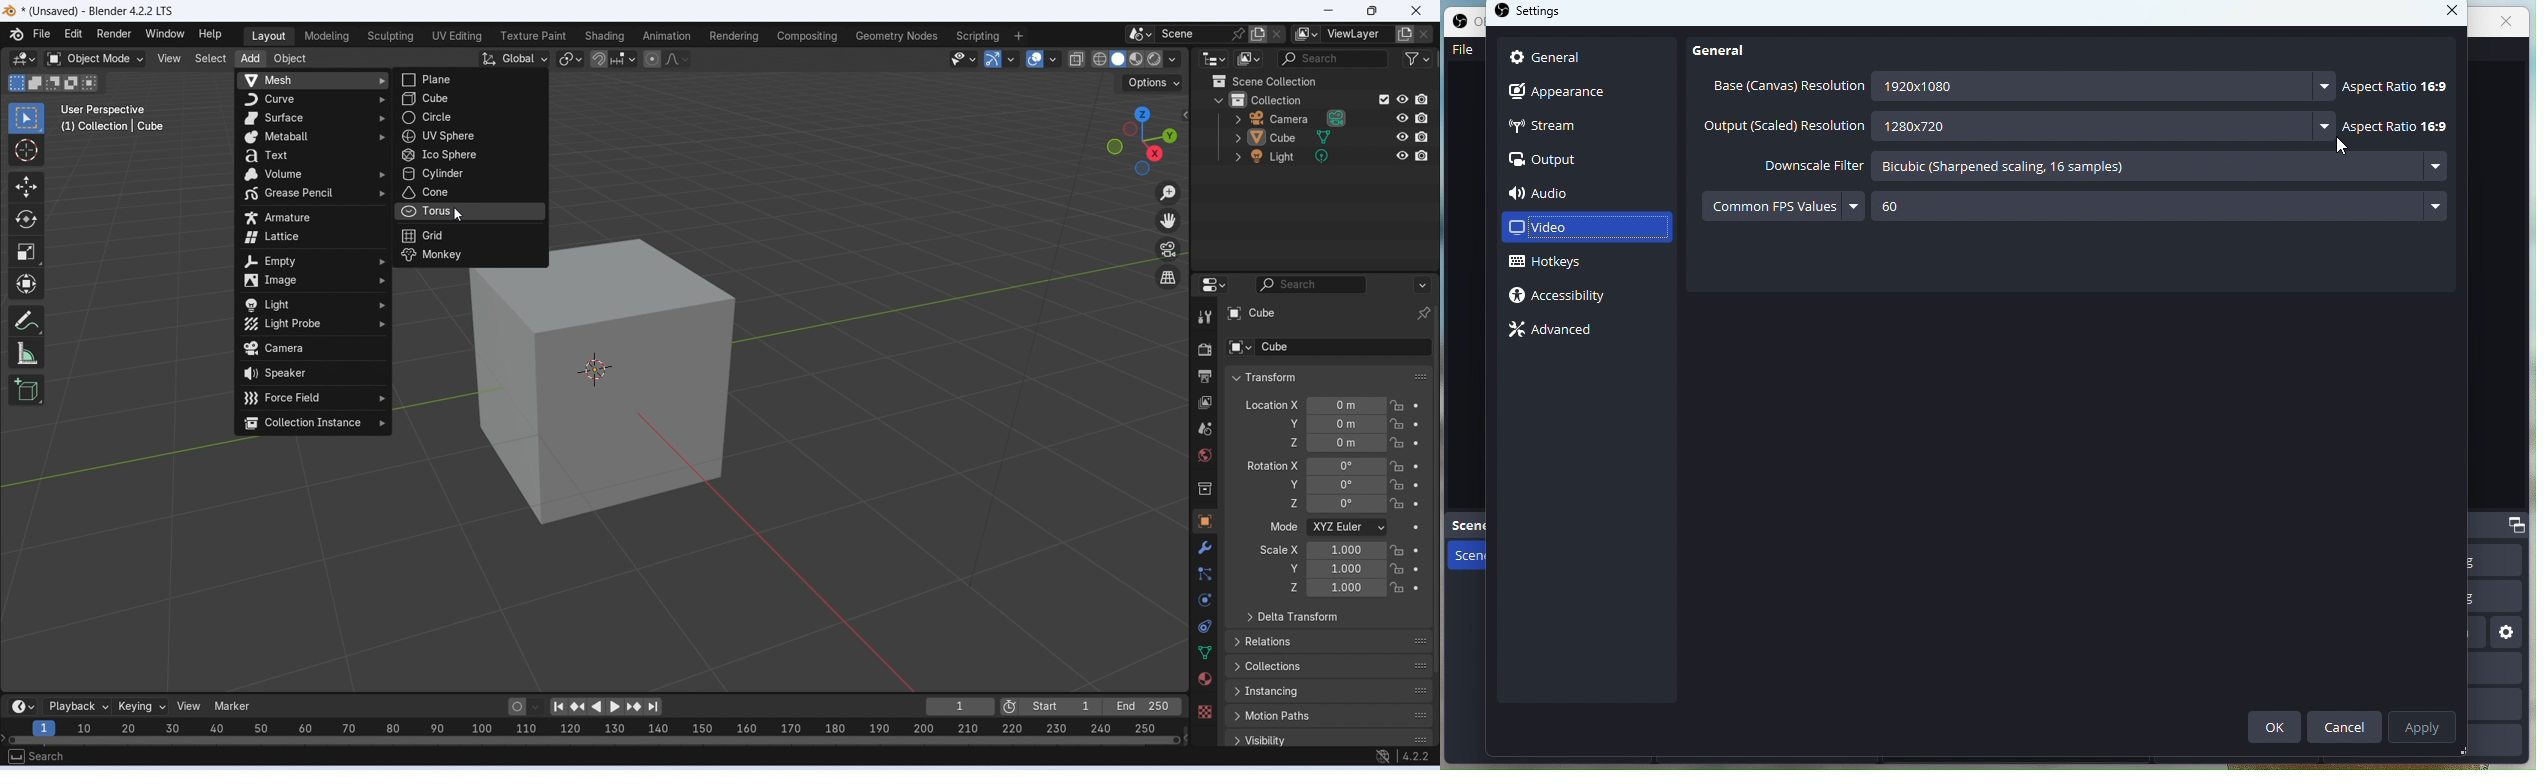 The width and height of the screenshot is (2548, 784). Describe the element at coordinates (2091, 86) in the screenshot. I see `1920x1080` at that location.